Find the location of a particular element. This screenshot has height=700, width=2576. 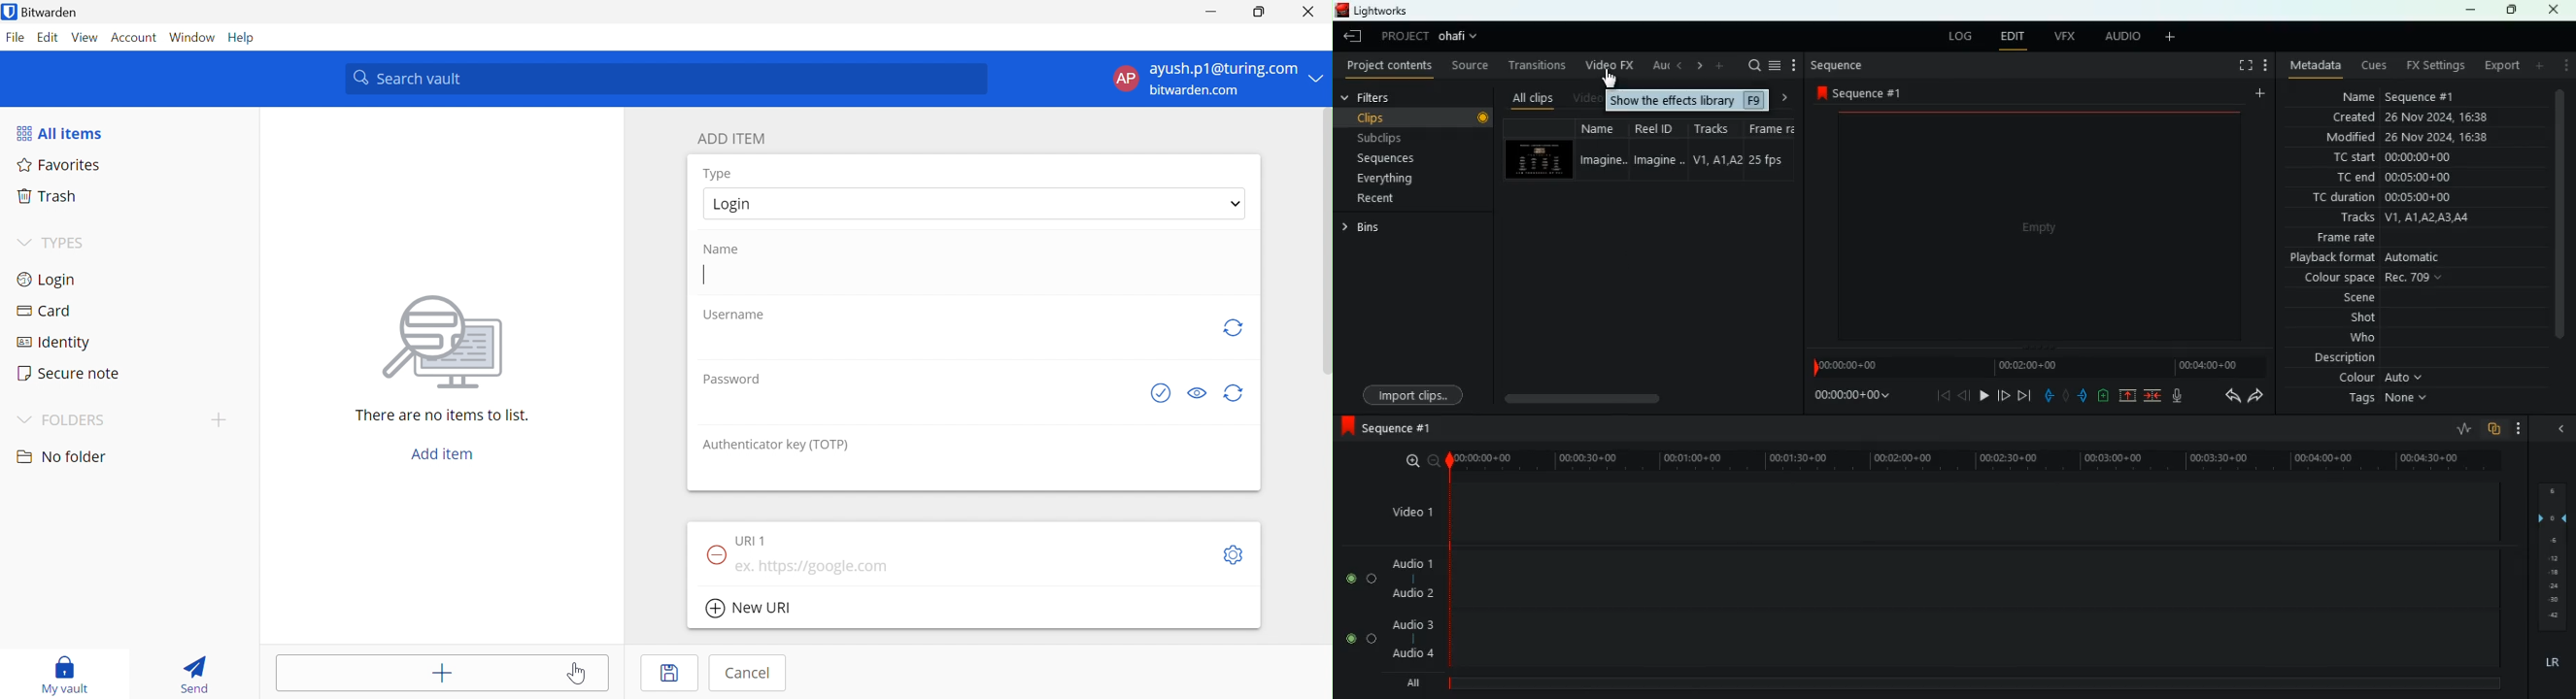

import is located at coordinates (1417, 396).